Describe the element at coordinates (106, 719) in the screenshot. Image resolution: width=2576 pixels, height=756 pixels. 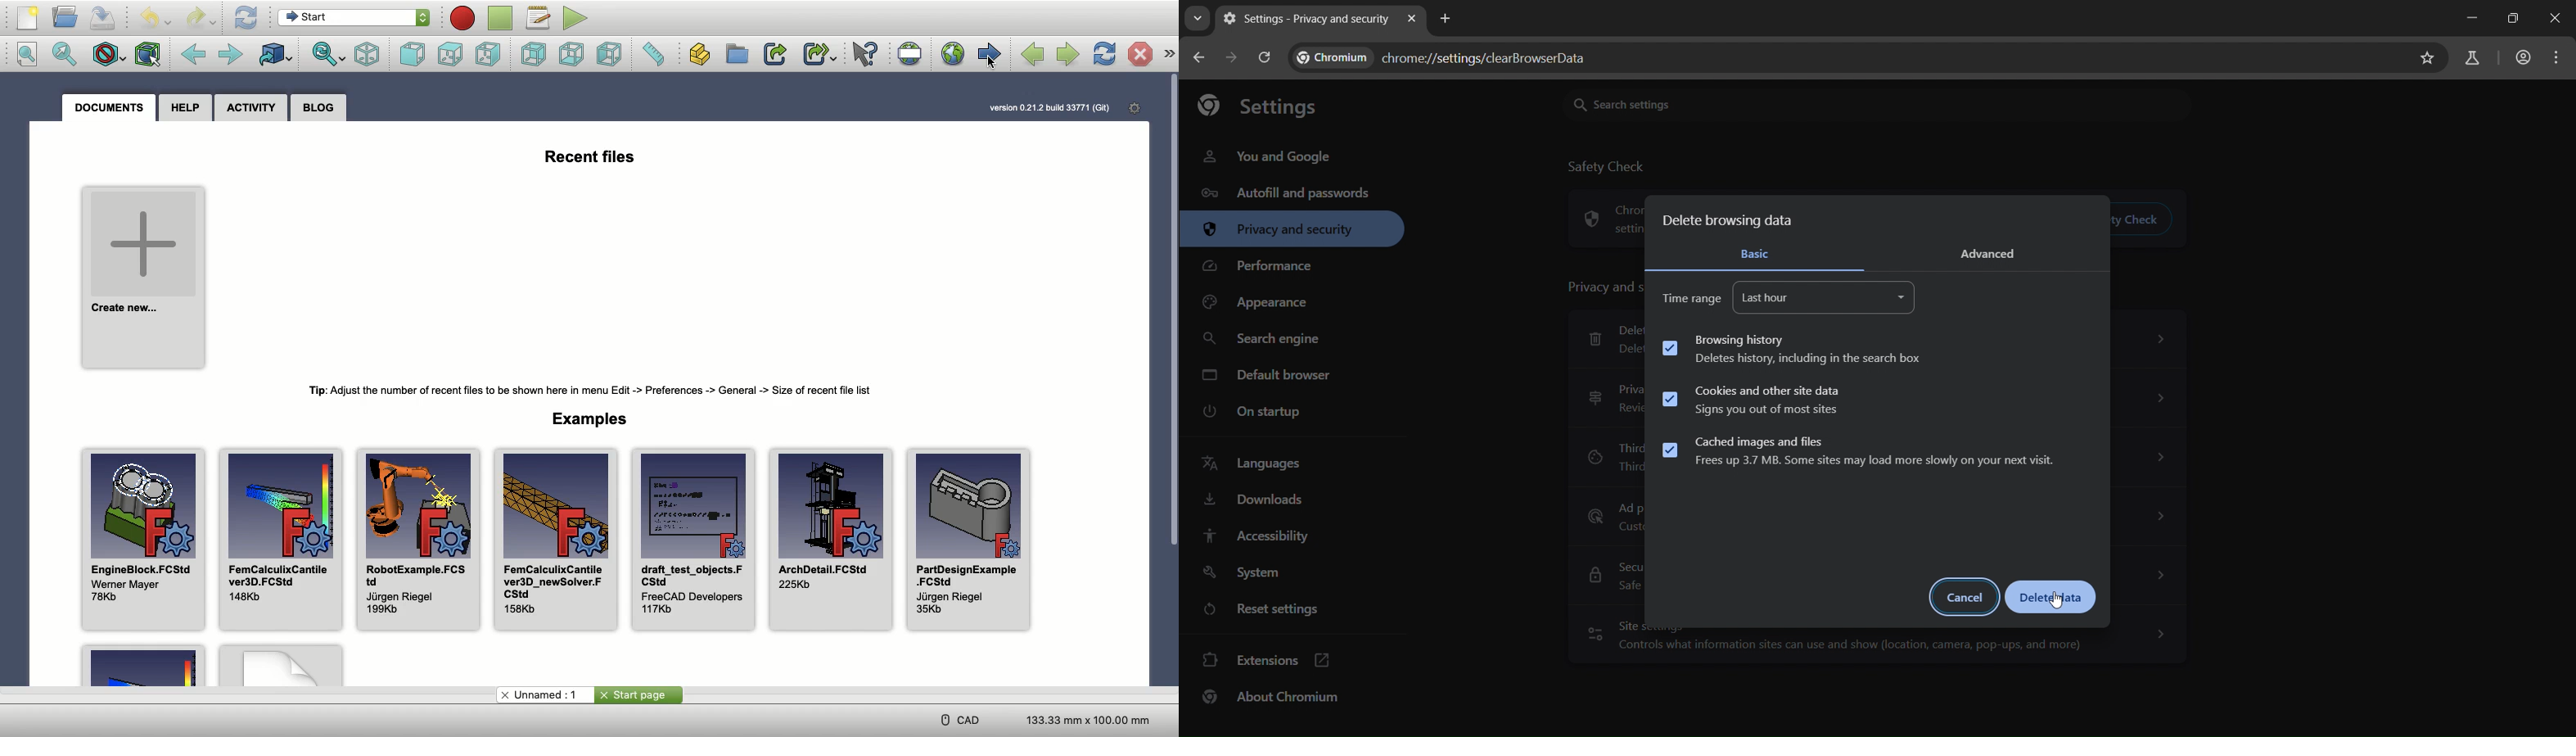
I see `New address` at that location.